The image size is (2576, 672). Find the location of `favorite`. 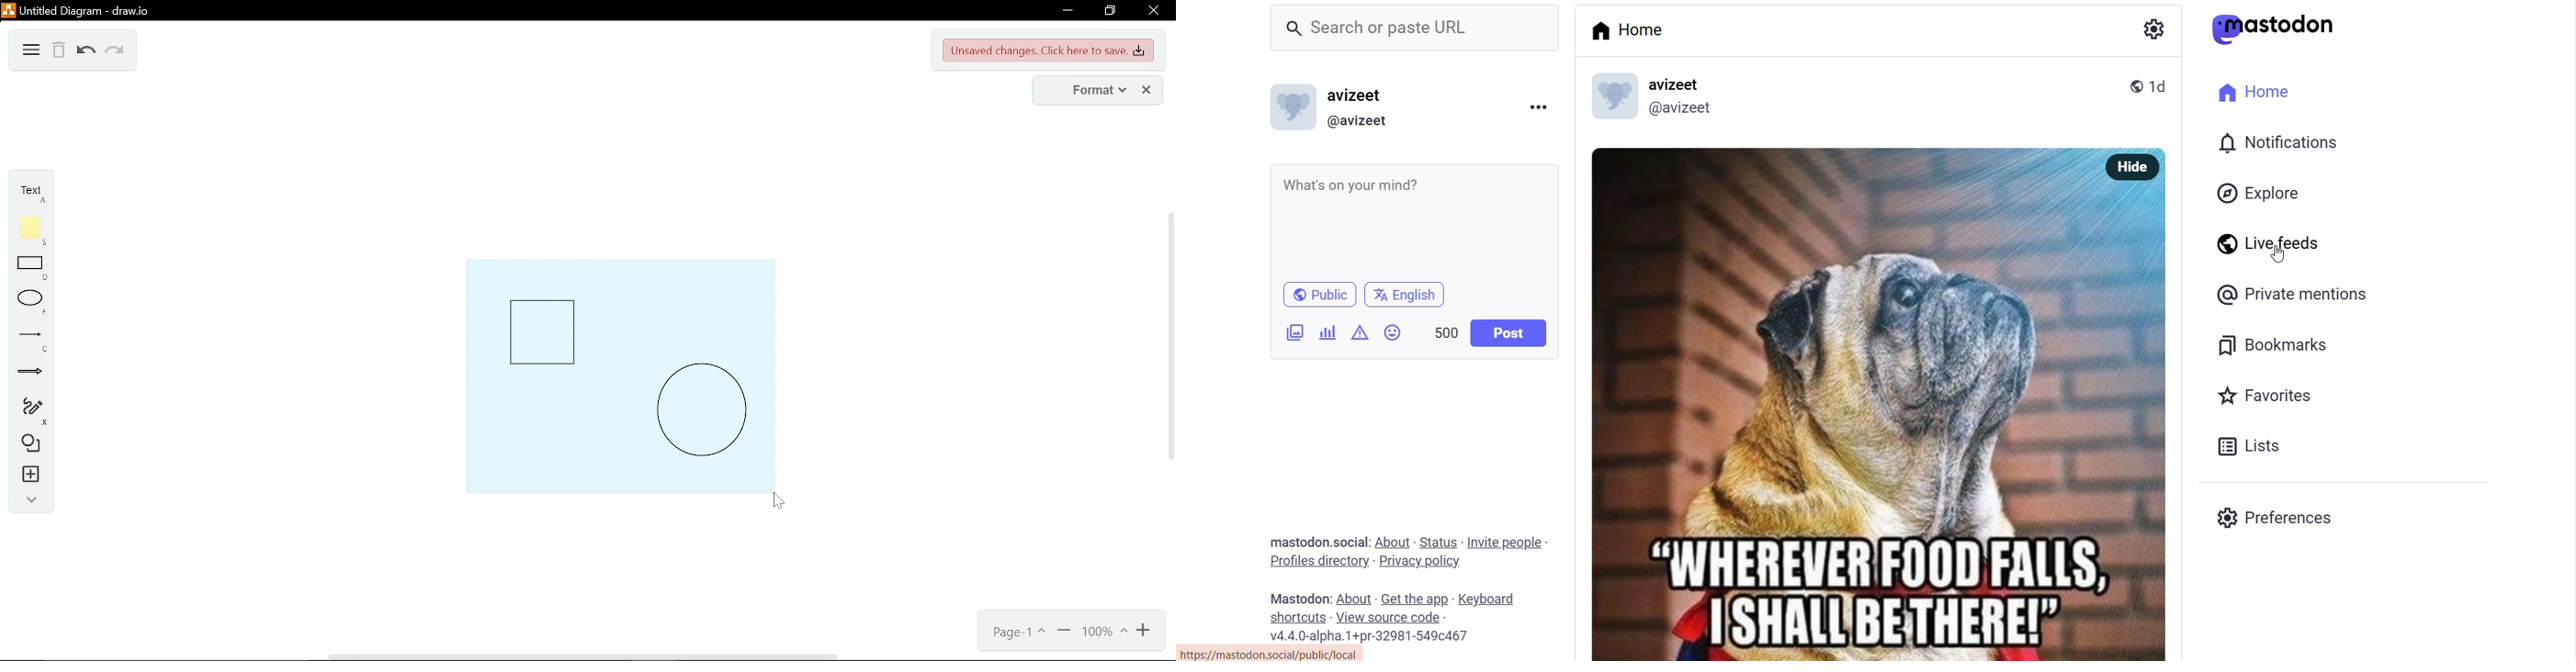

favorite is located at coordinates (2271, 399).